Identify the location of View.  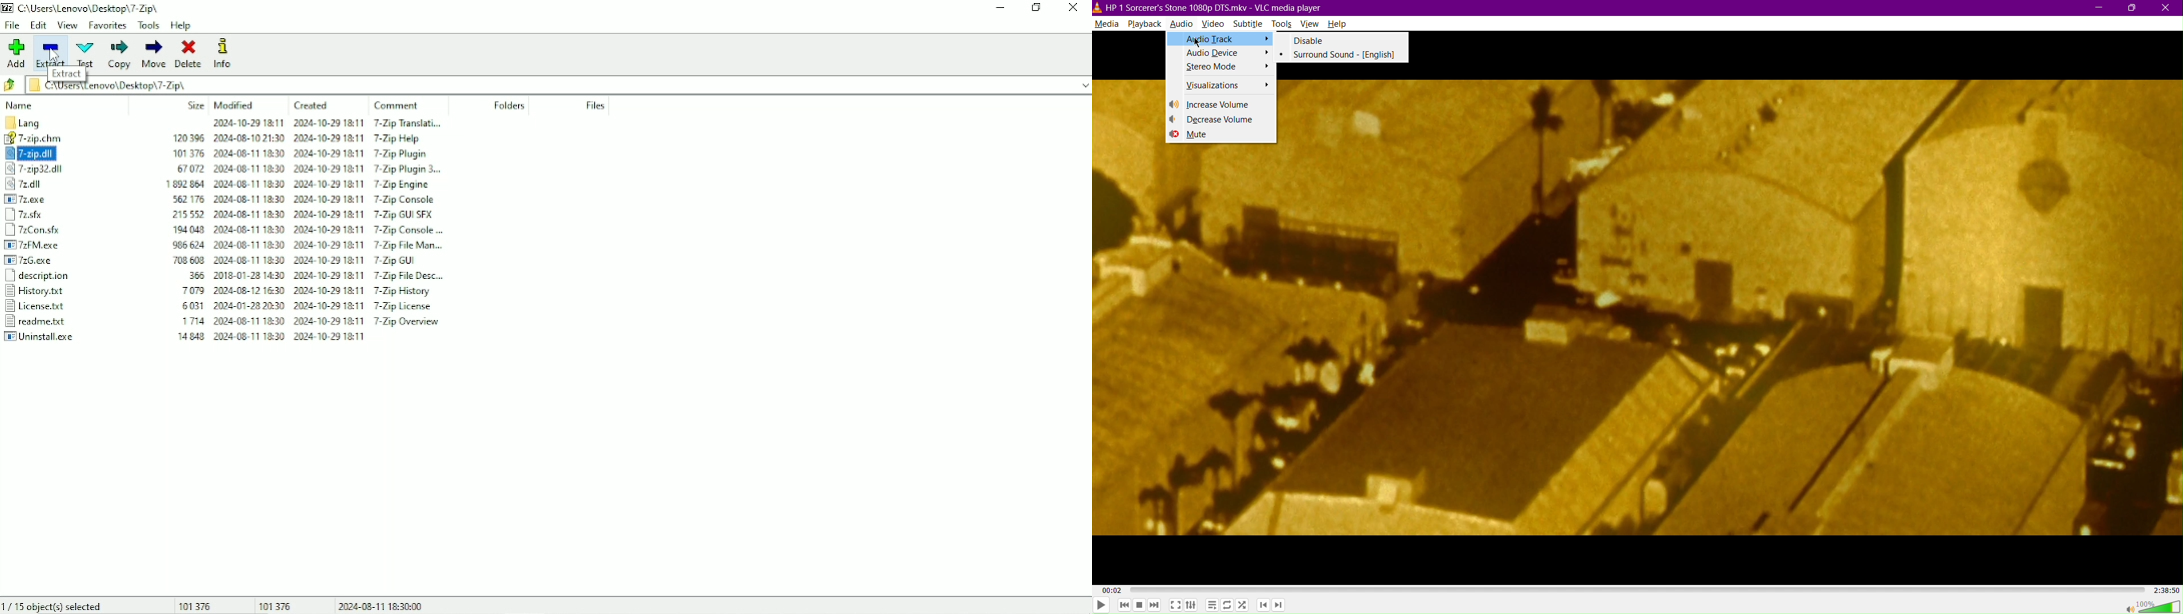
(1312, 24).